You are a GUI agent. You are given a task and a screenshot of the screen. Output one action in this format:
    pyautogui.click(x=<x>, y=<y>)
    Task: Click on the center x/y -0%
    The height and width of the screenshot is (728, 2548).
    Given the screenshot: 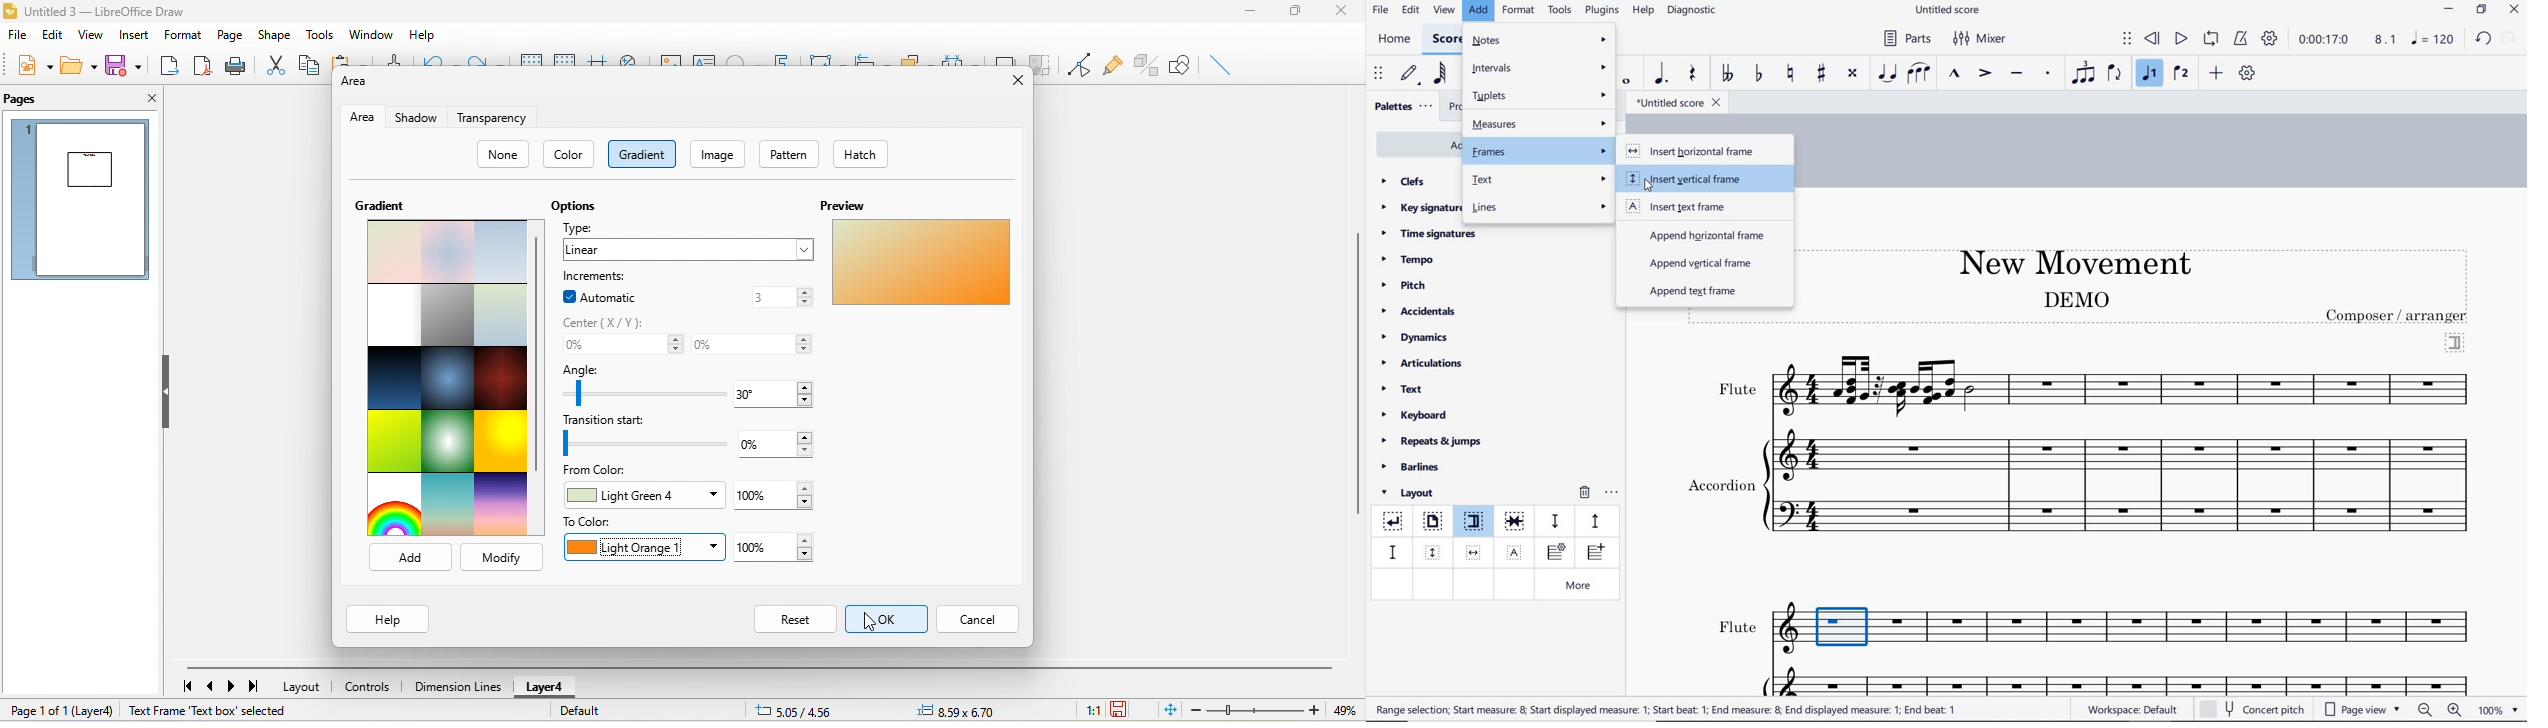 What is the action you would take?
    pyautogui.click(x=752, y=341)
    